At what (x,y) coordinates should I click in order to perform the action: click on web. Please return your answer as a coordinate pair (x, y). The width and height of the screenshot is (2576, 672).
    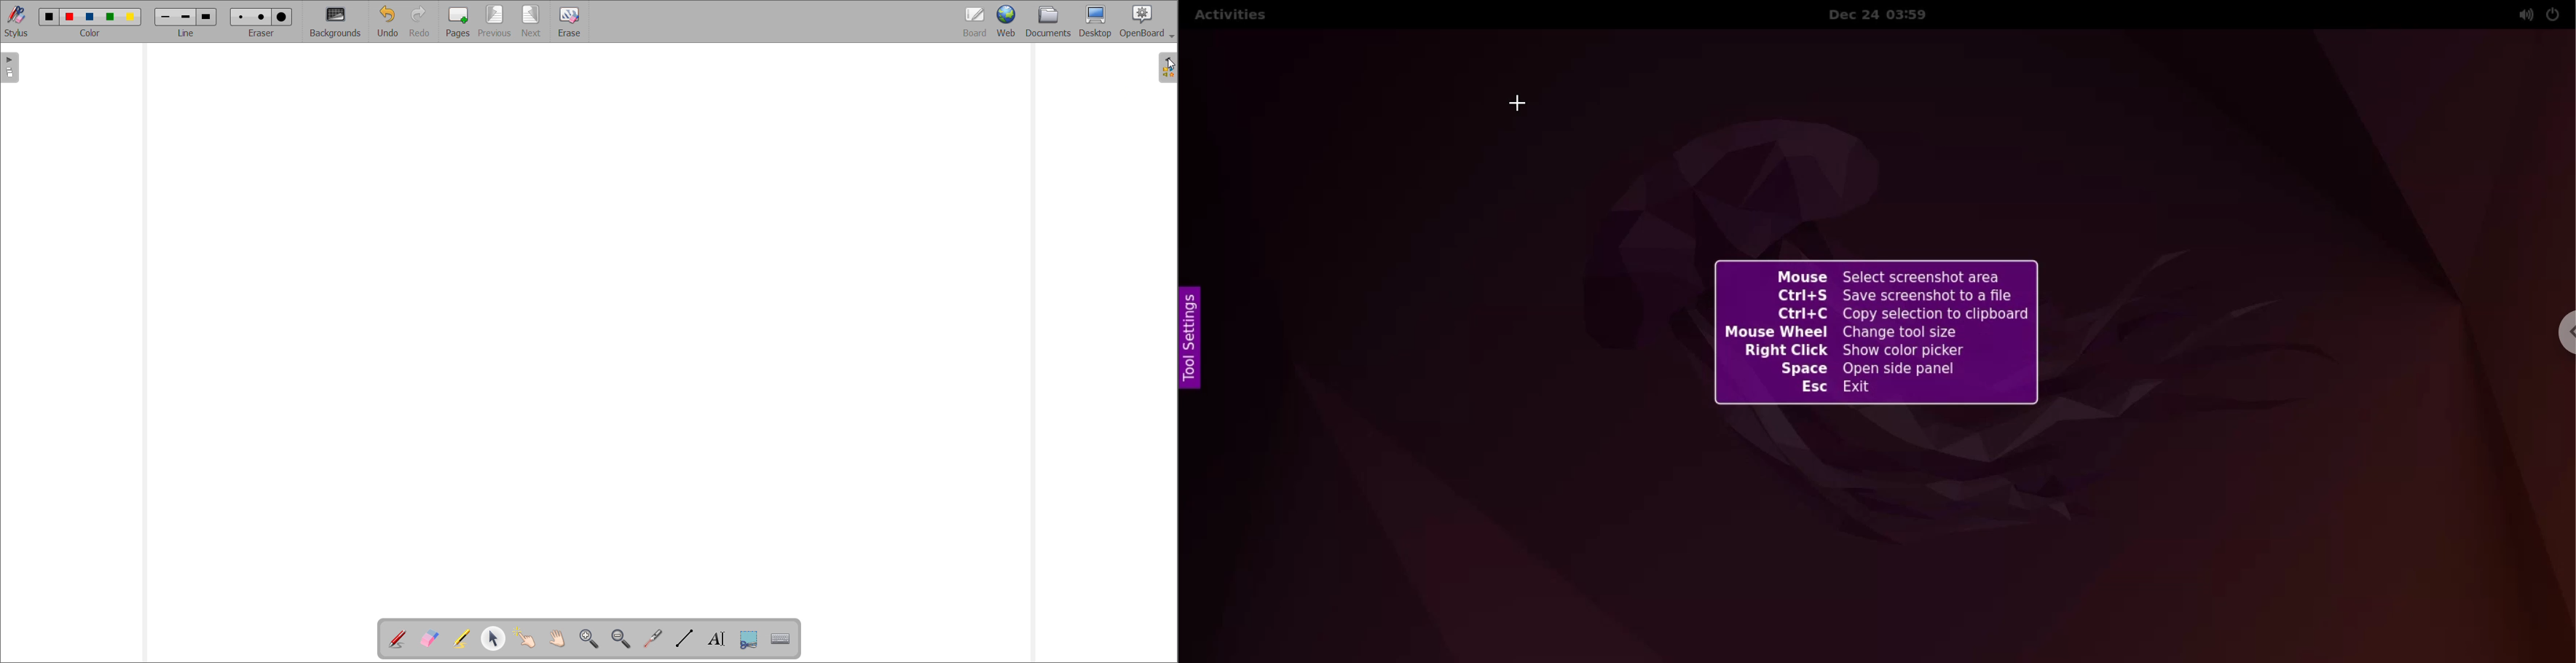
    Looking at the image, I should click on (1007, 21).